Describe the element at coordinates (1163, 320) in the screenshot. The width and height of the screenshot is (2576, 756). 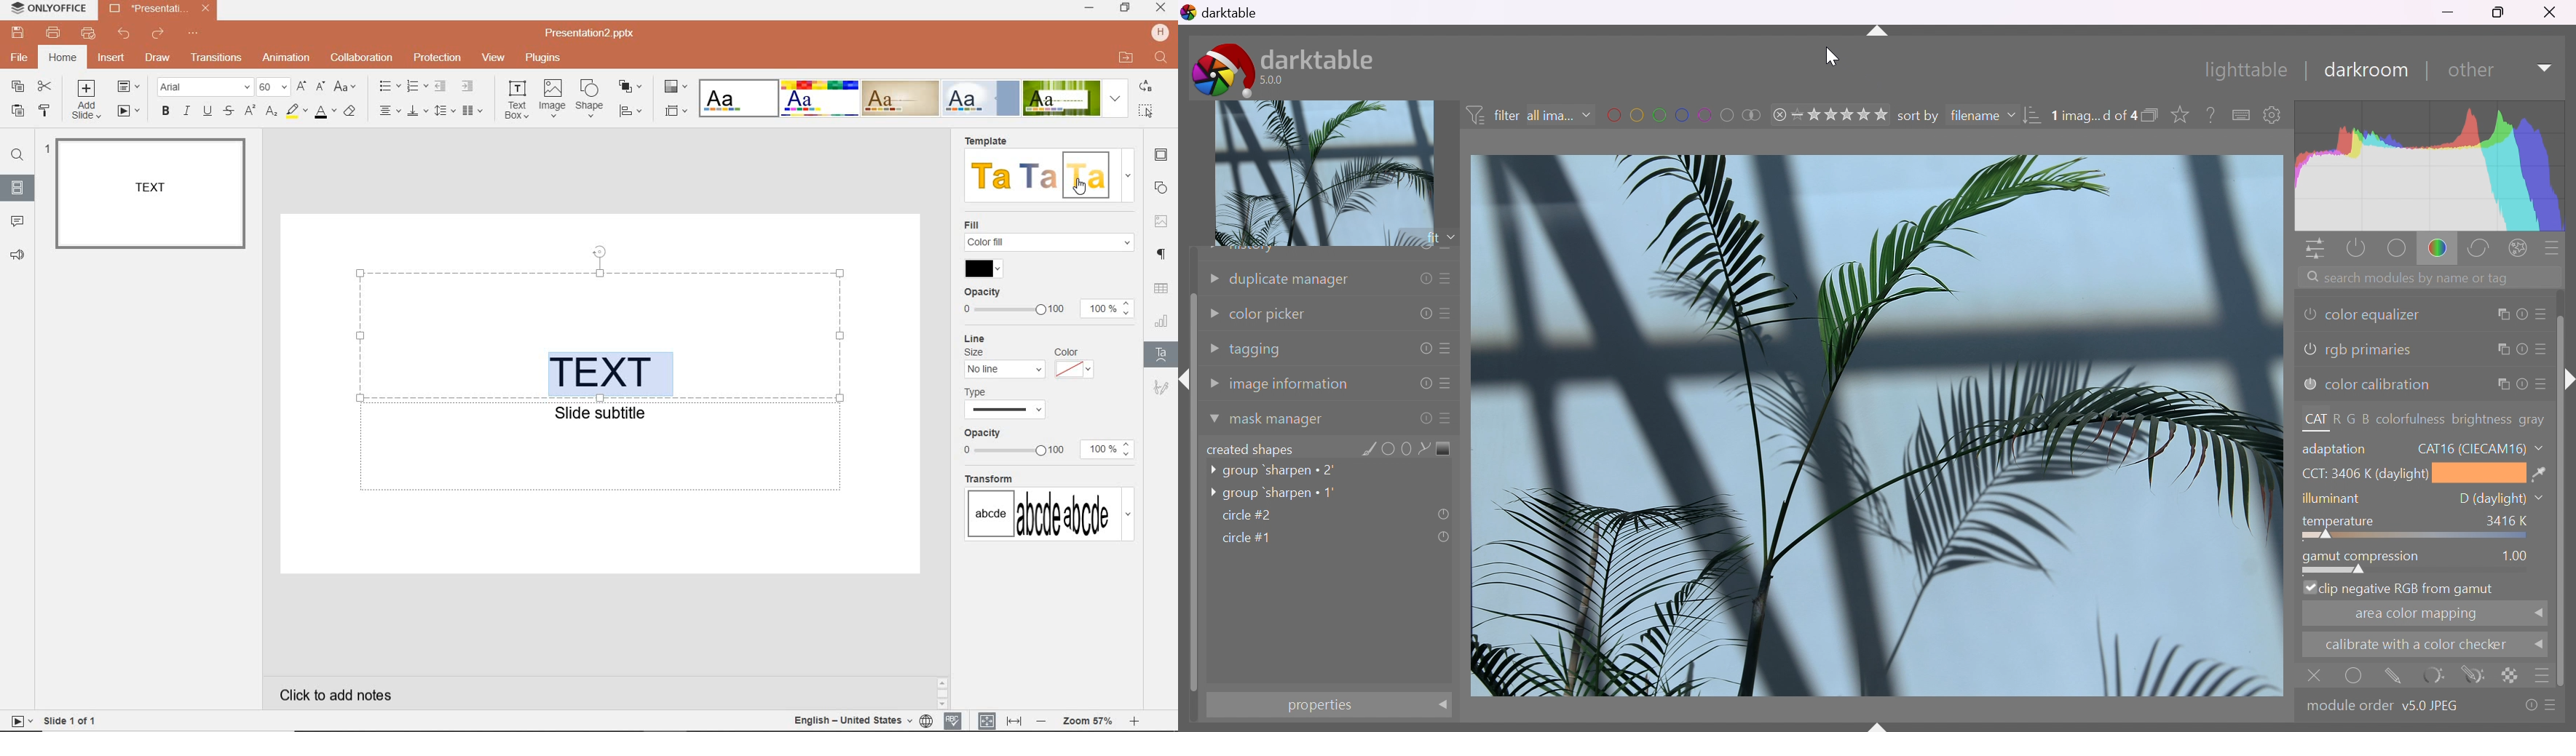
I see `CHART SETTINGS` at that location.